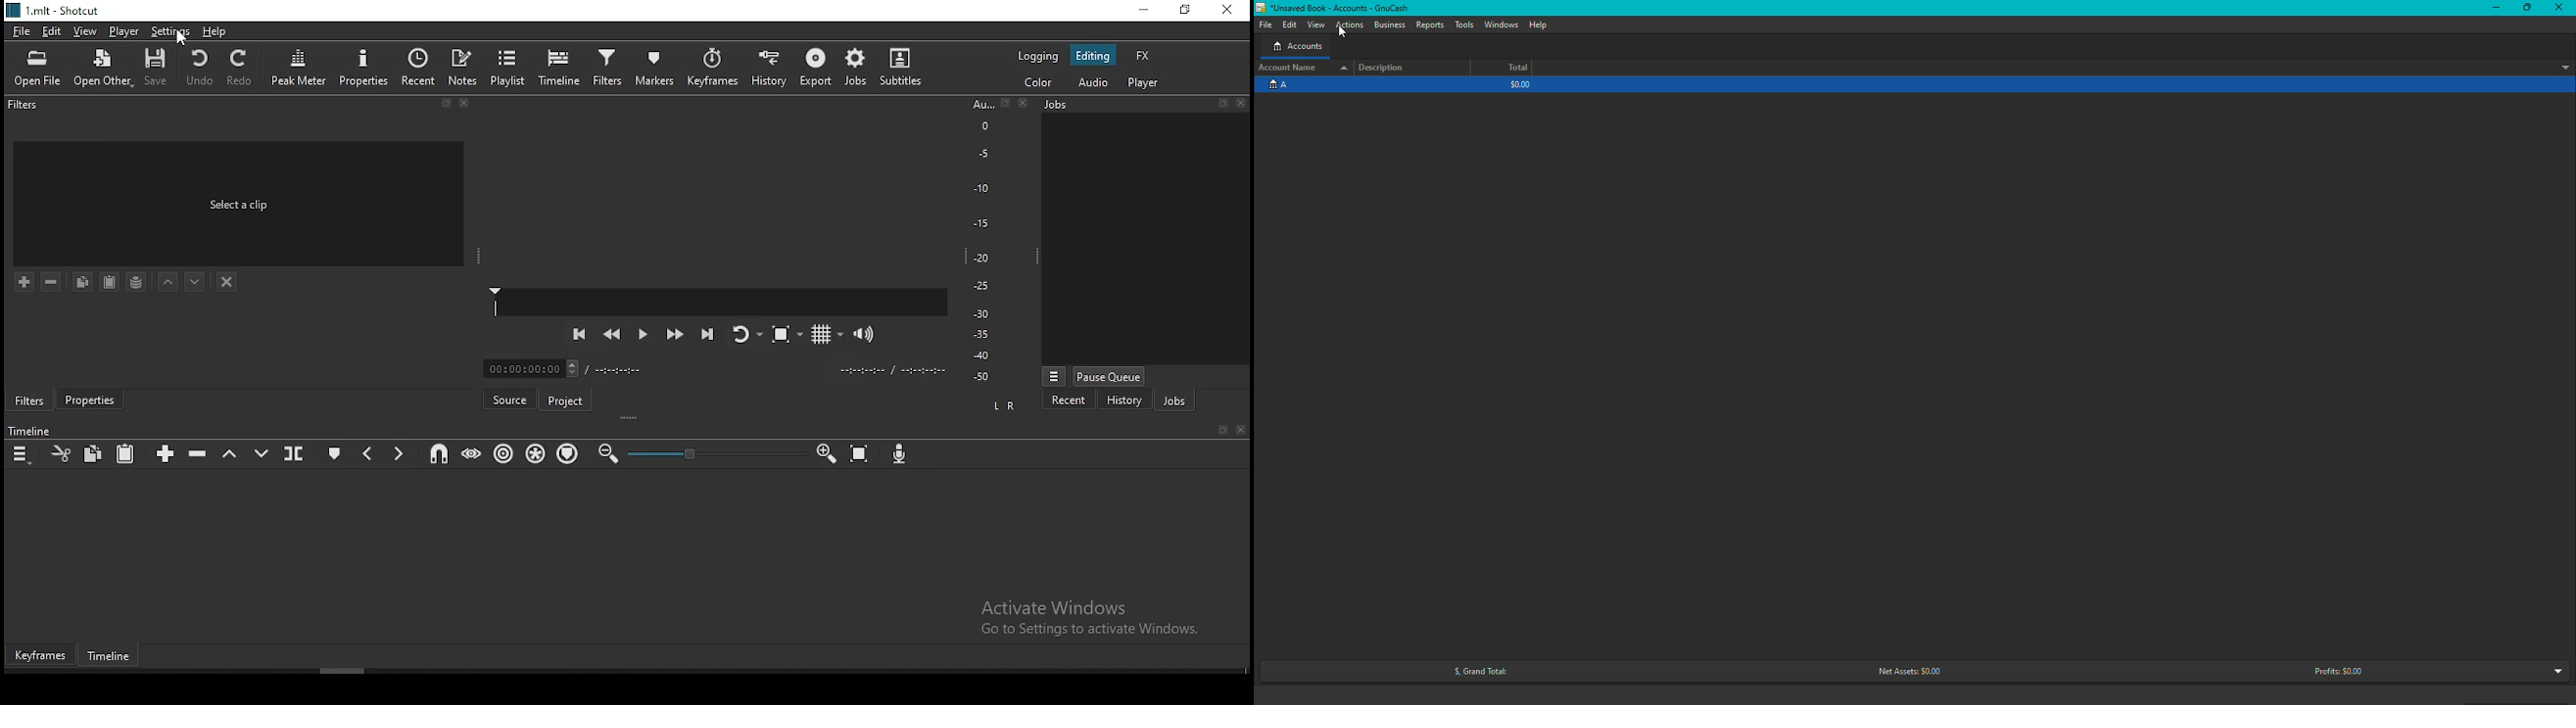 Image resolution: width=2576 pixels, height=728 pixels. What do you see at coordinates (2493, 7) in the screenshot?
I see `Minimize` at bounding box center [2493, 7].